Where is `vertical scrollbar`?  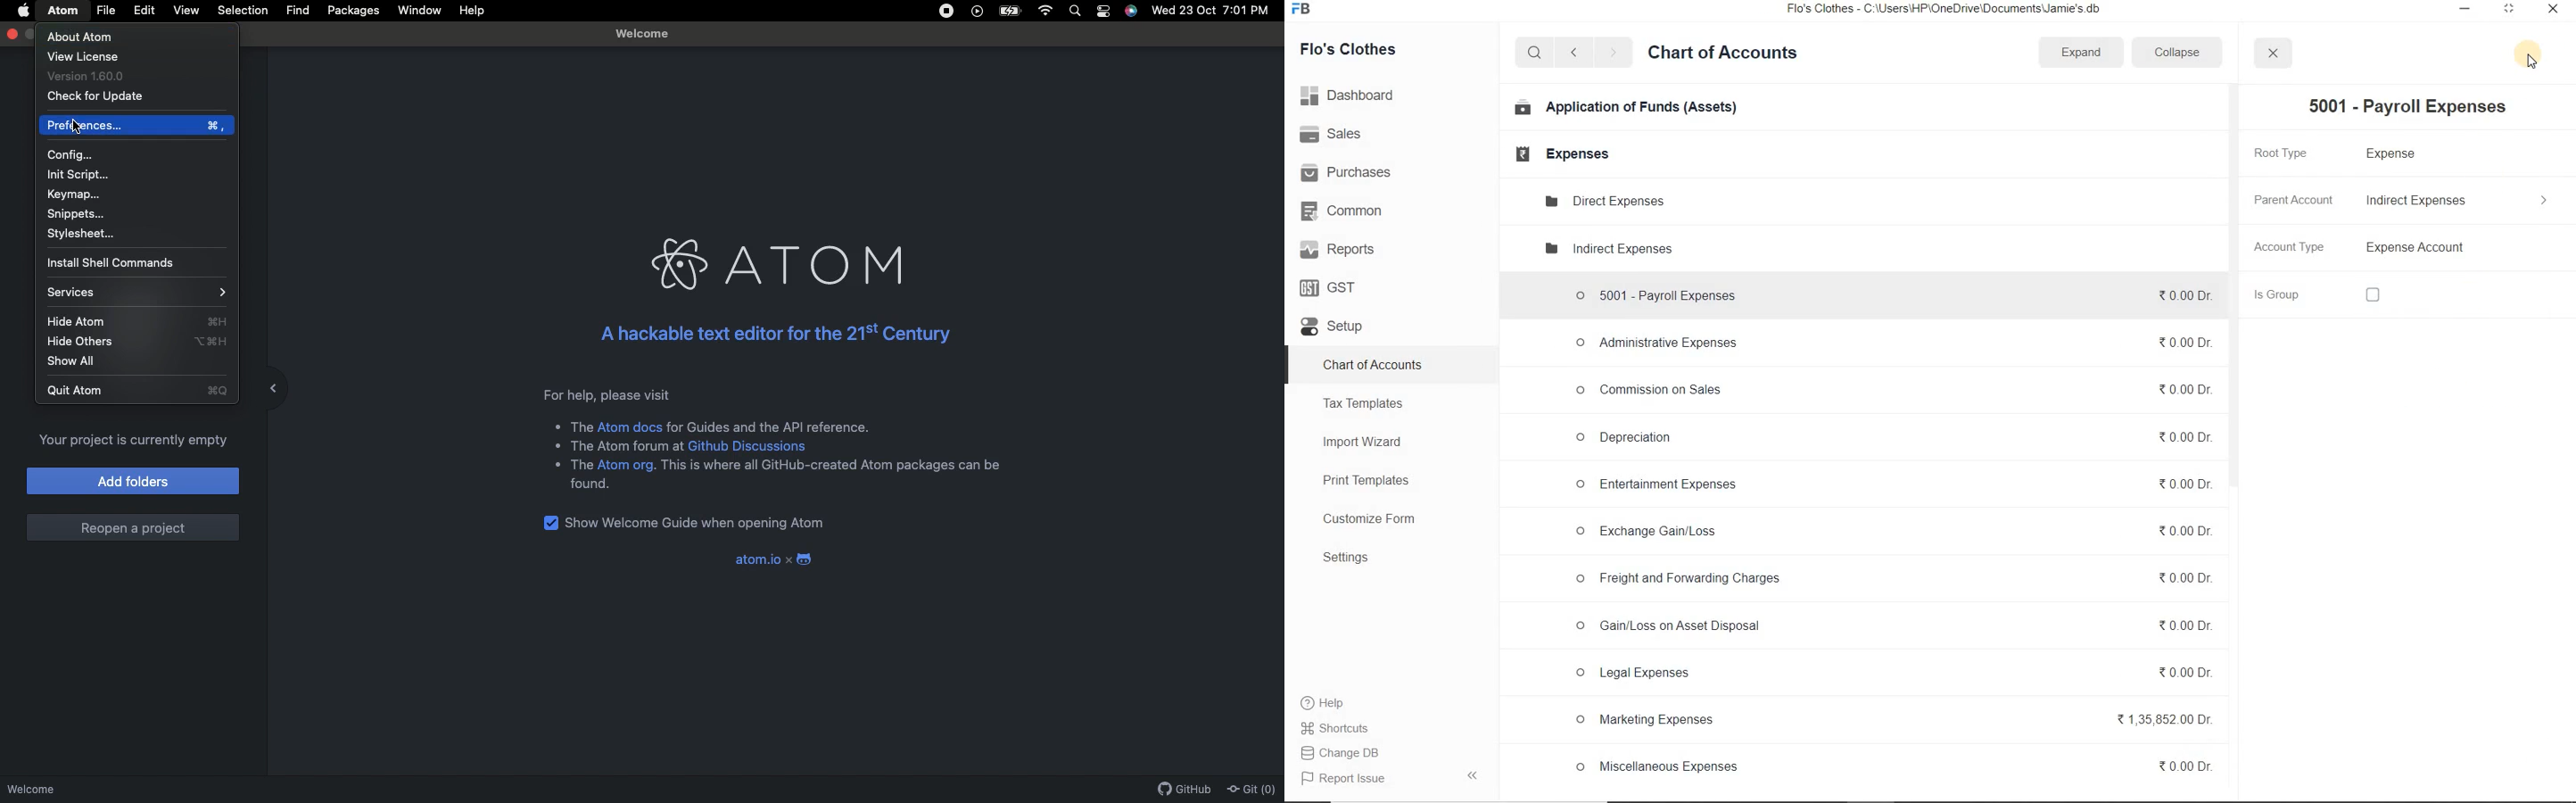 vertical scrollbar is located at coordinates (2231, 287).